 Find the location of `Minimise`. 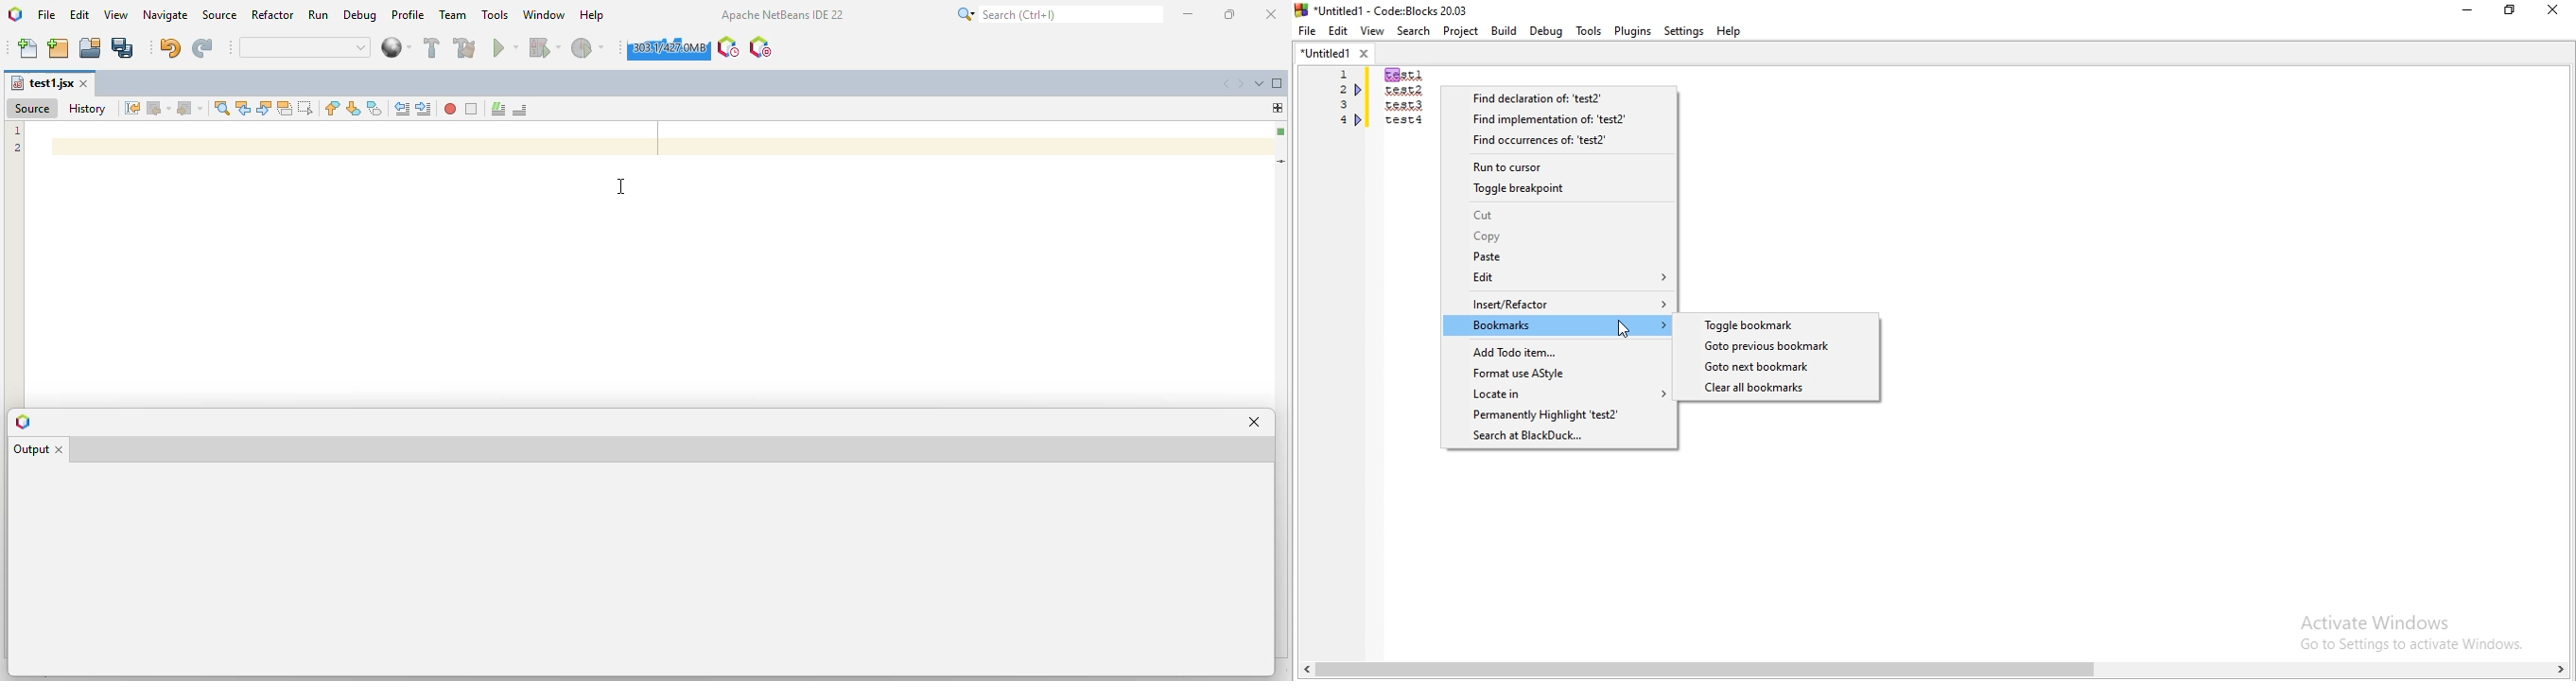

Minimise is located at coordinates (2465, 13).